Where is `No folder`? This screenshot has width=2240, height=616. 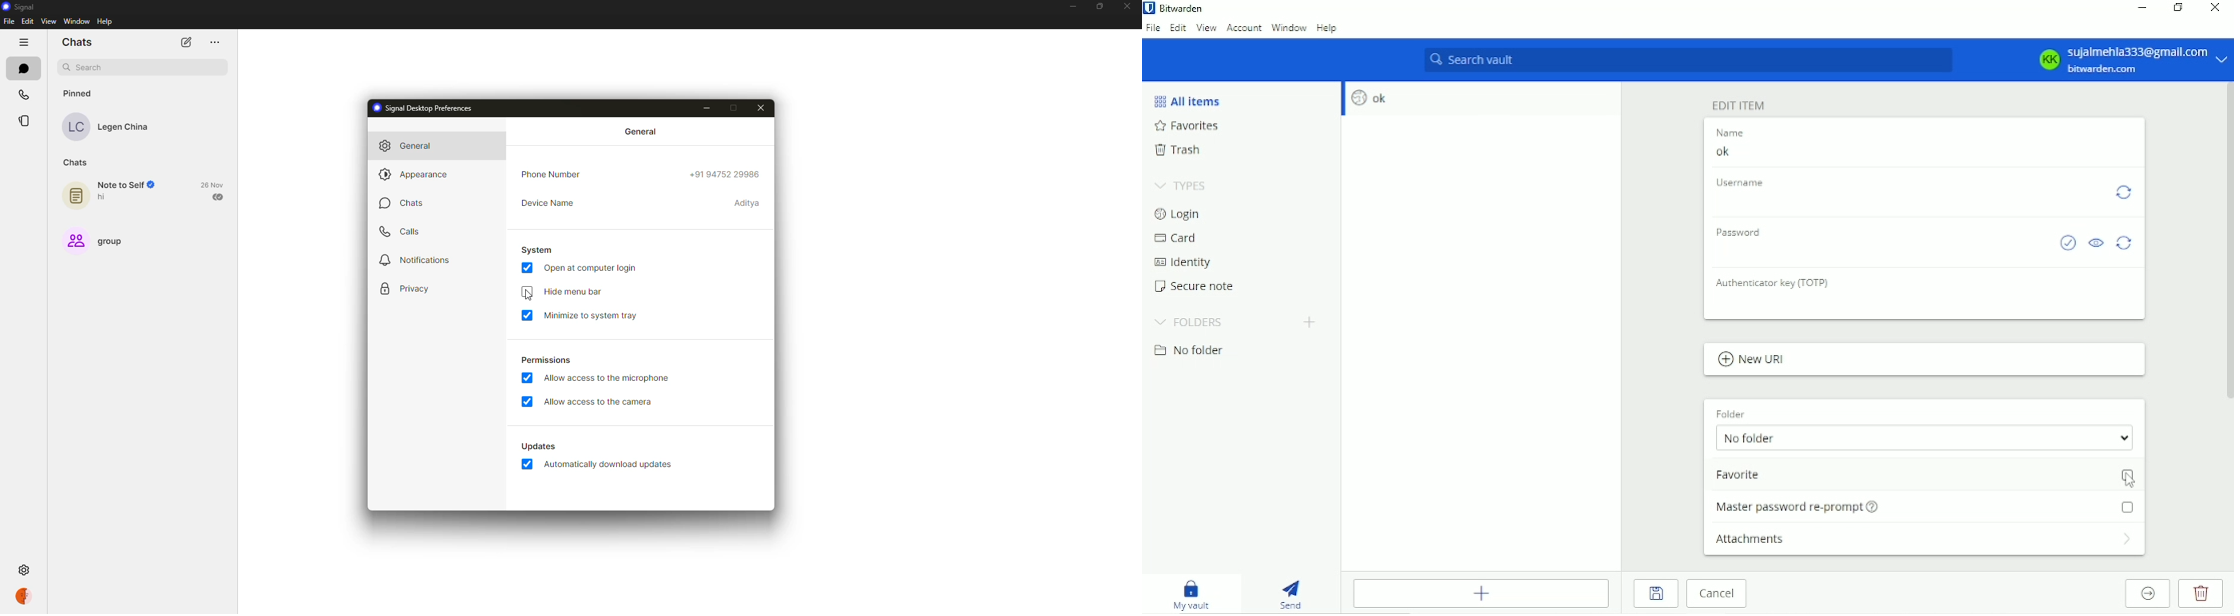 No folder is located at coordinates (1195, 351).